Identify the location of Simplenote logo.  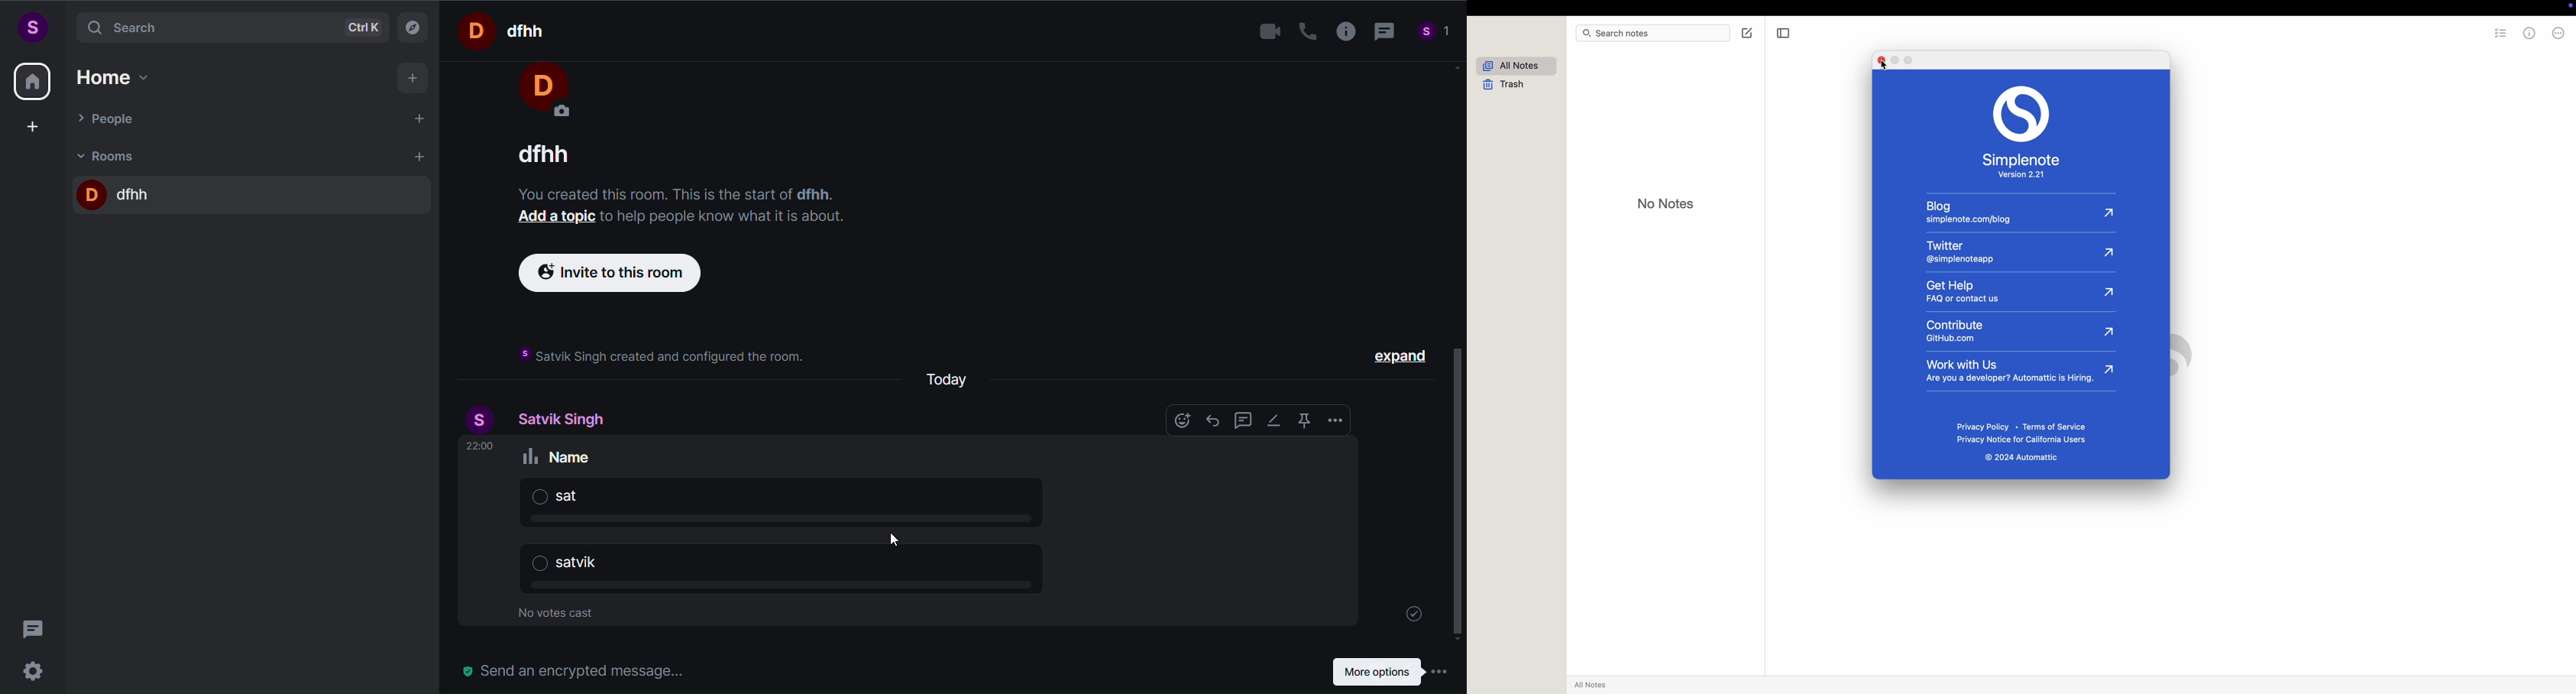
(2171, 355).